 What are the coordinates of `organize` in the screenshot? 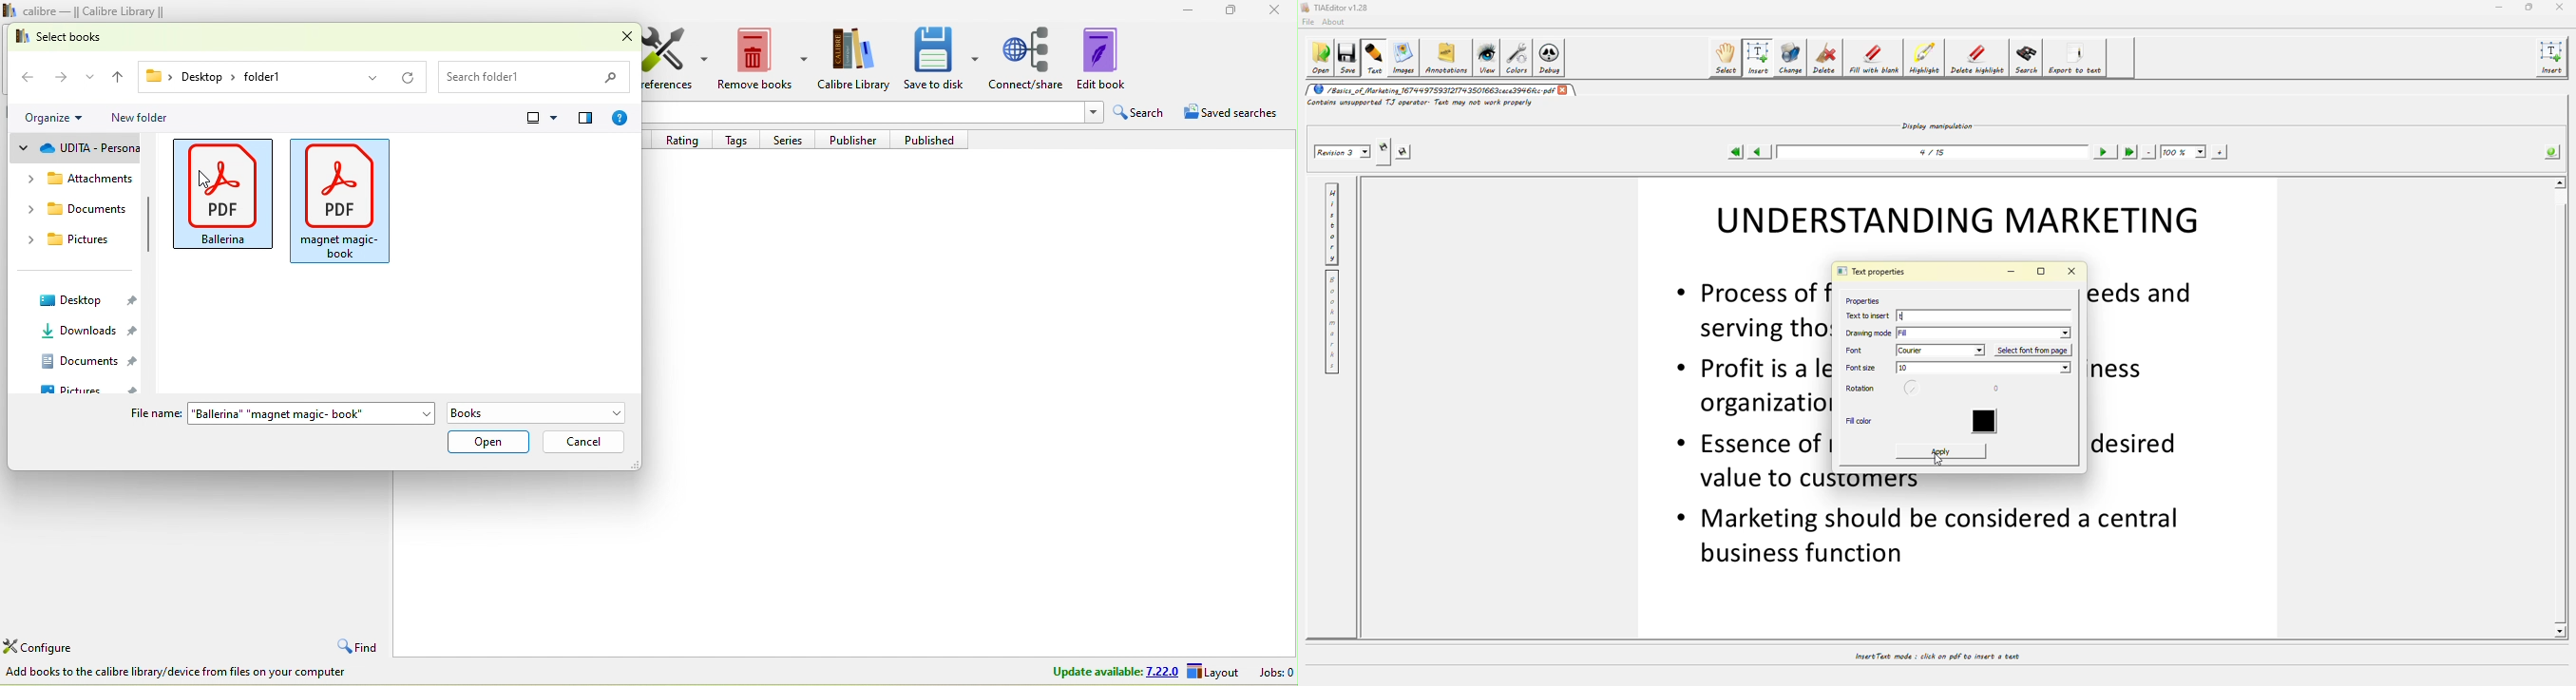 It's located at (60, 119).